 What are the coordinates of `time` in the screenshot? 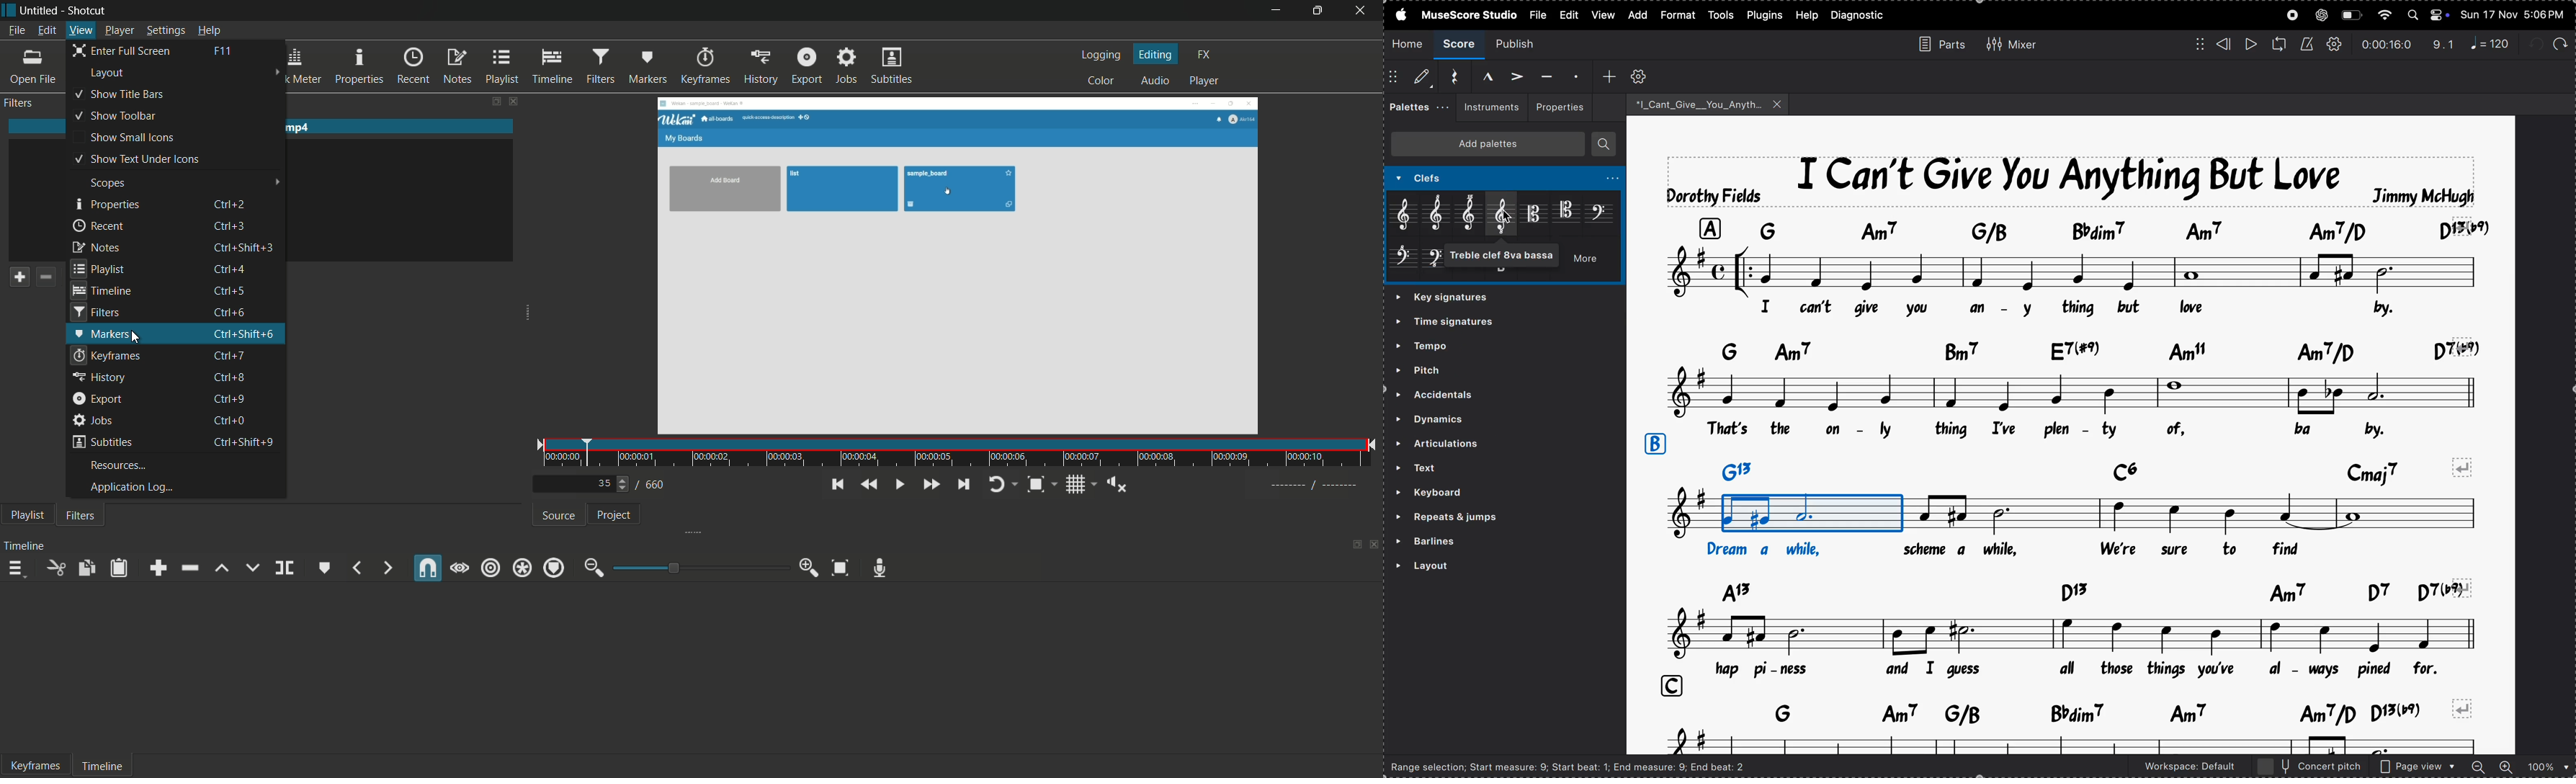 It's located at (958, 452).